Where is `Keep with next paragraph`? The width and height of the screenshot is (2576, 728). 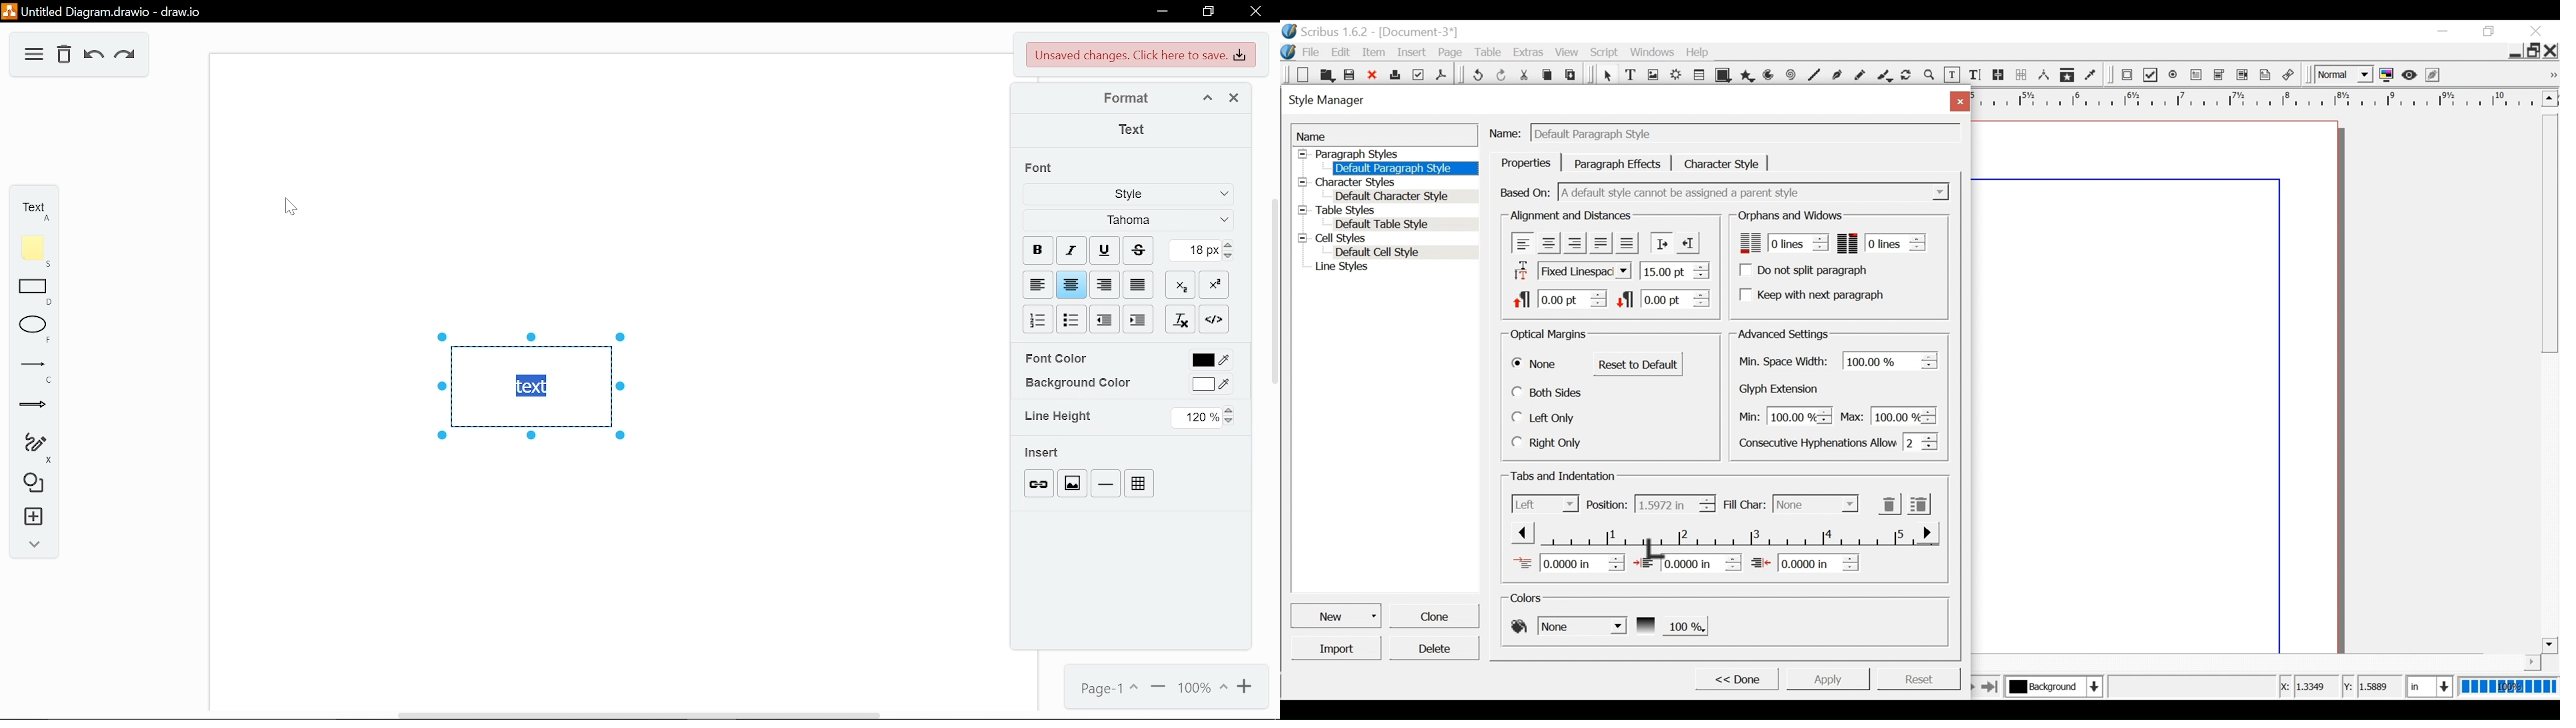
Keep with next paragraph is located at coordinates (1810, 294).